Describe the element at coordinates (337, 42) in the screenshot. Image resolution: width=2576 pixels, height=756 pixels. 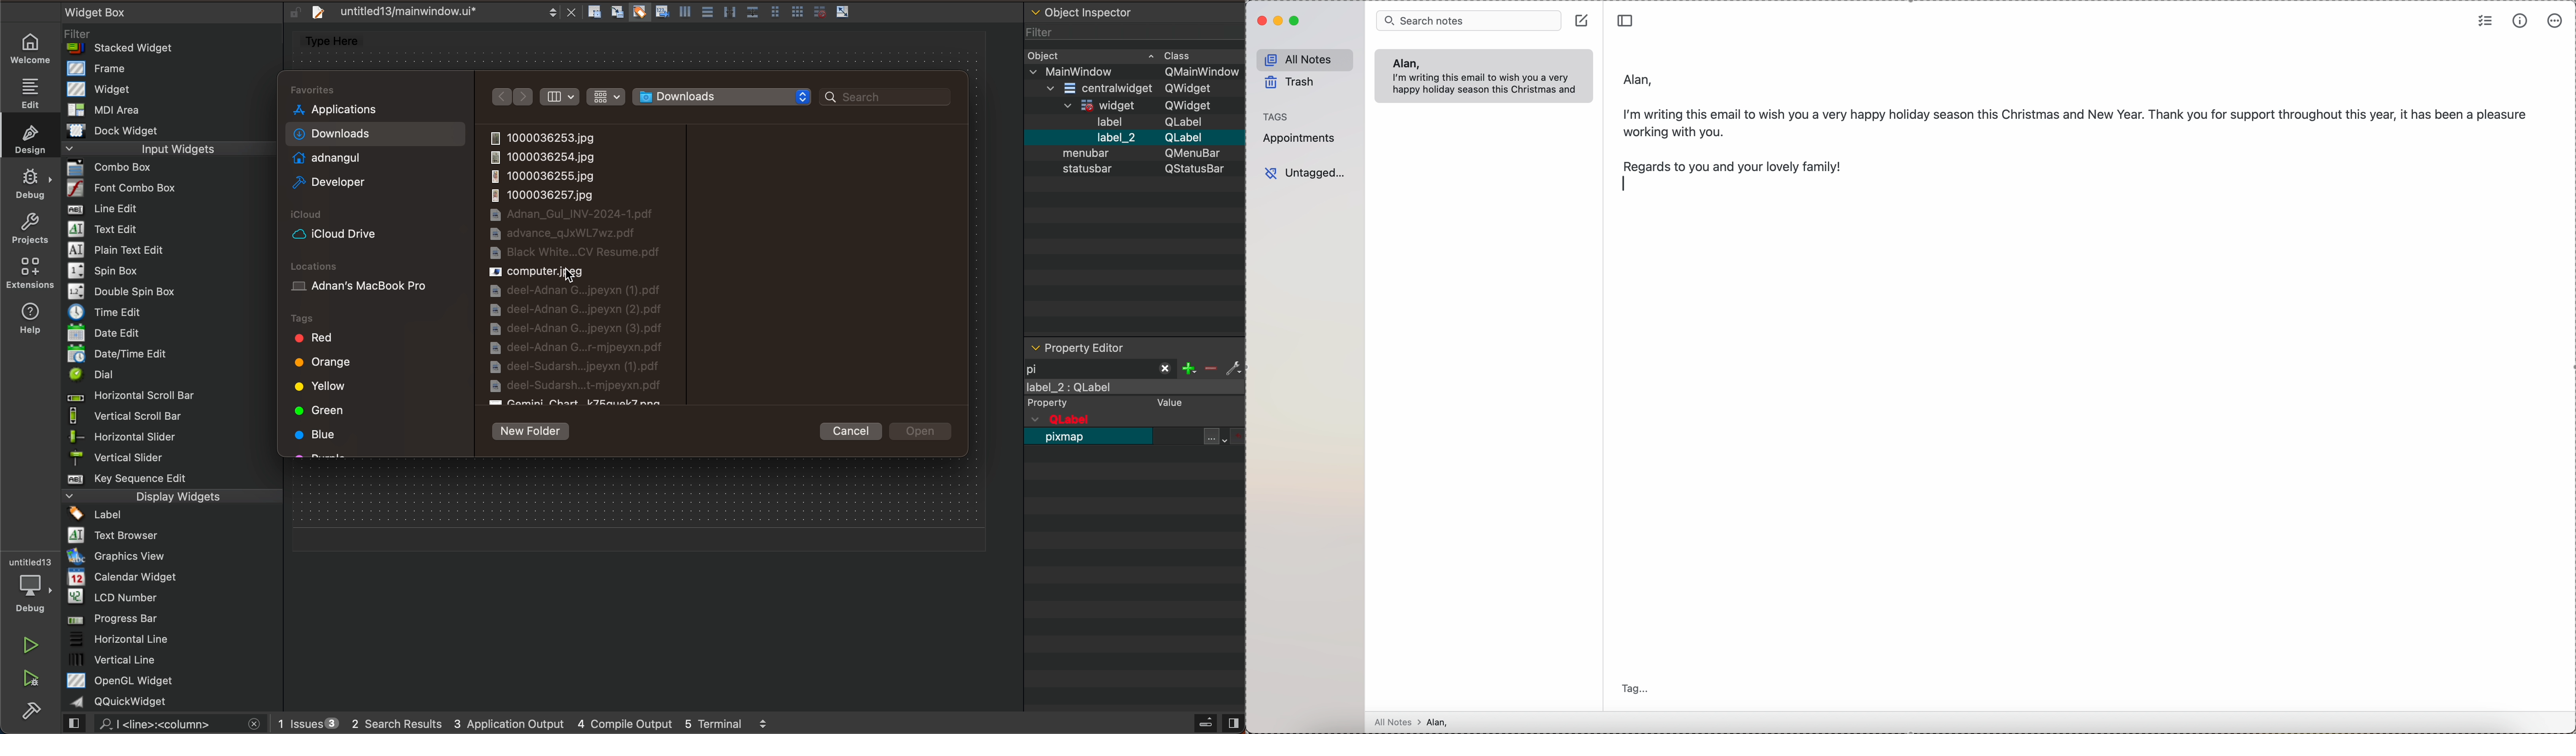
I see `type here` at that location.